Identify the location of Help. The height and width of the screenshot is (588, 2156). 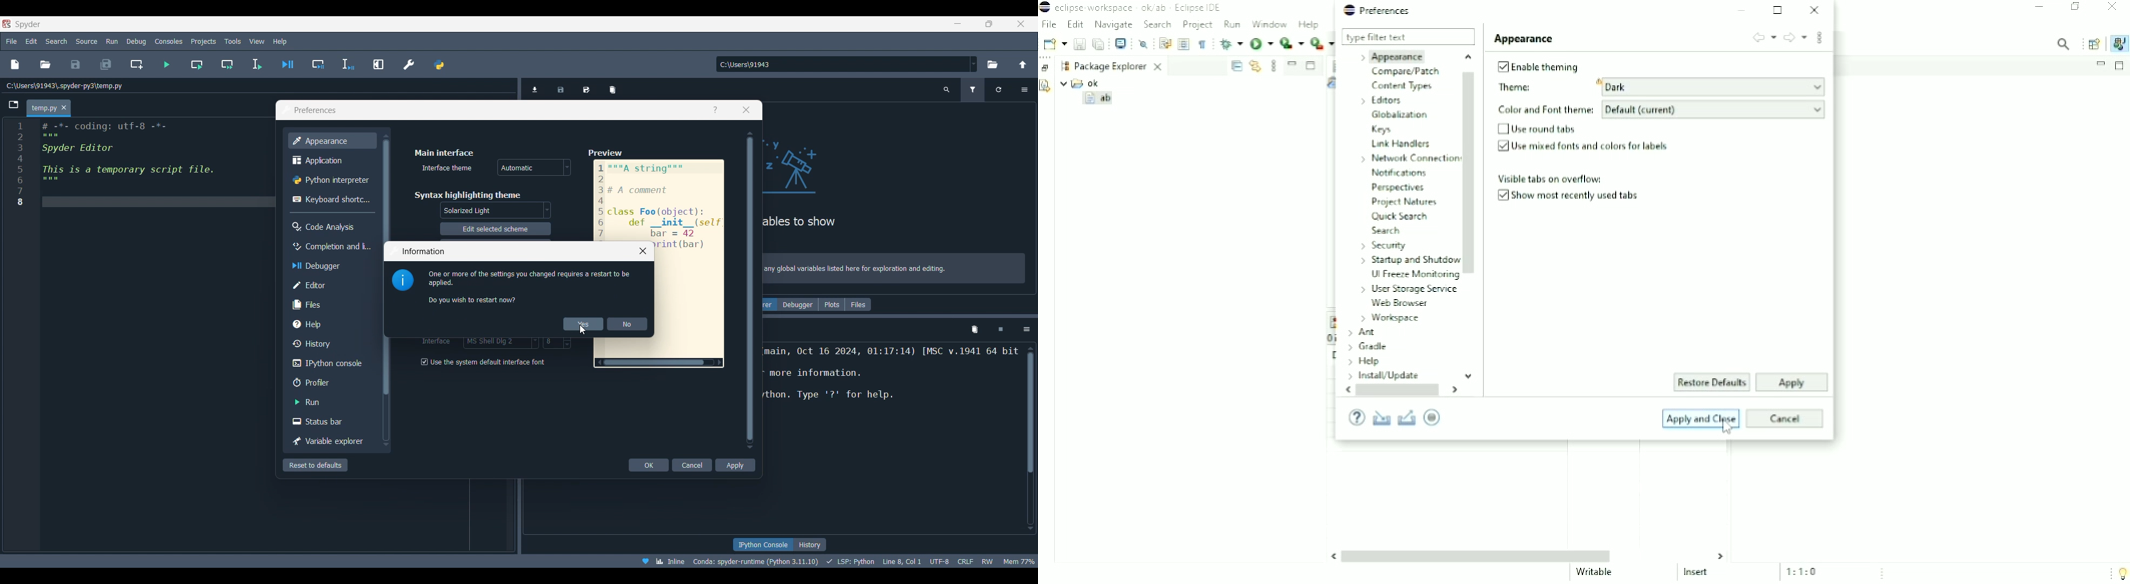
(330, 324).